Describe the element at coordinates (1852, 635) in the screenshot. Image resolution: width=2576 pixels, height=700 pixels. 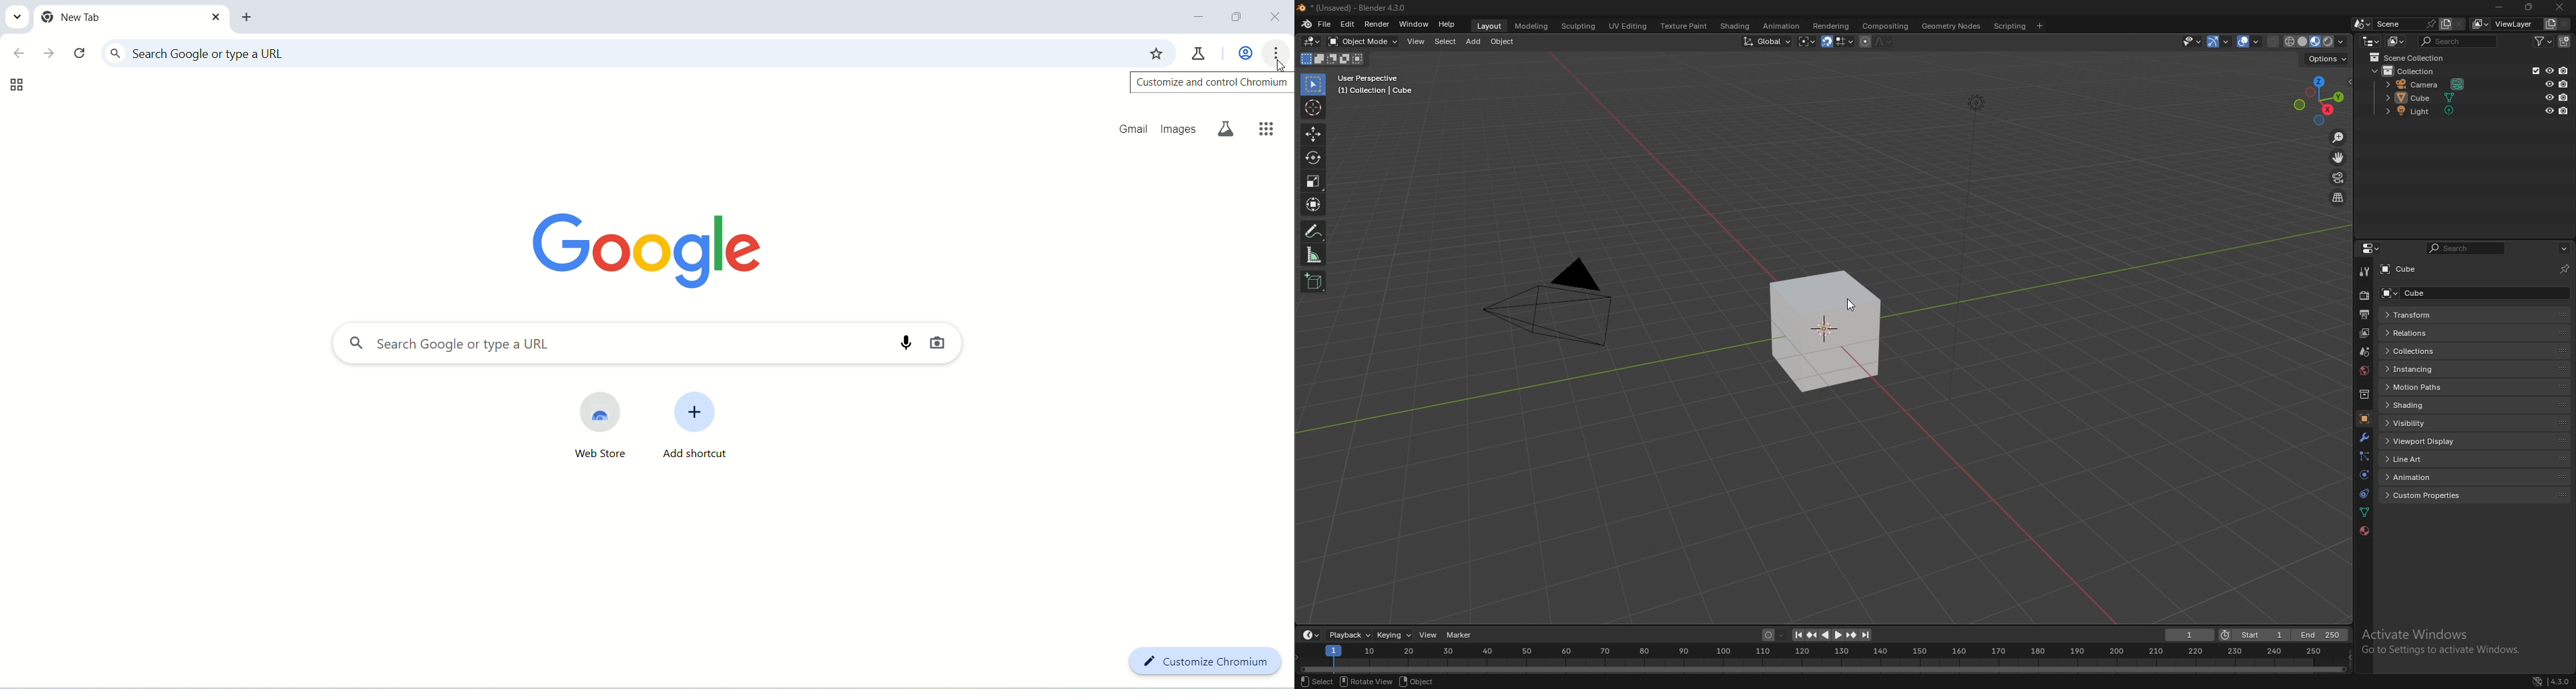
I see `jump to keyframe` at that location.